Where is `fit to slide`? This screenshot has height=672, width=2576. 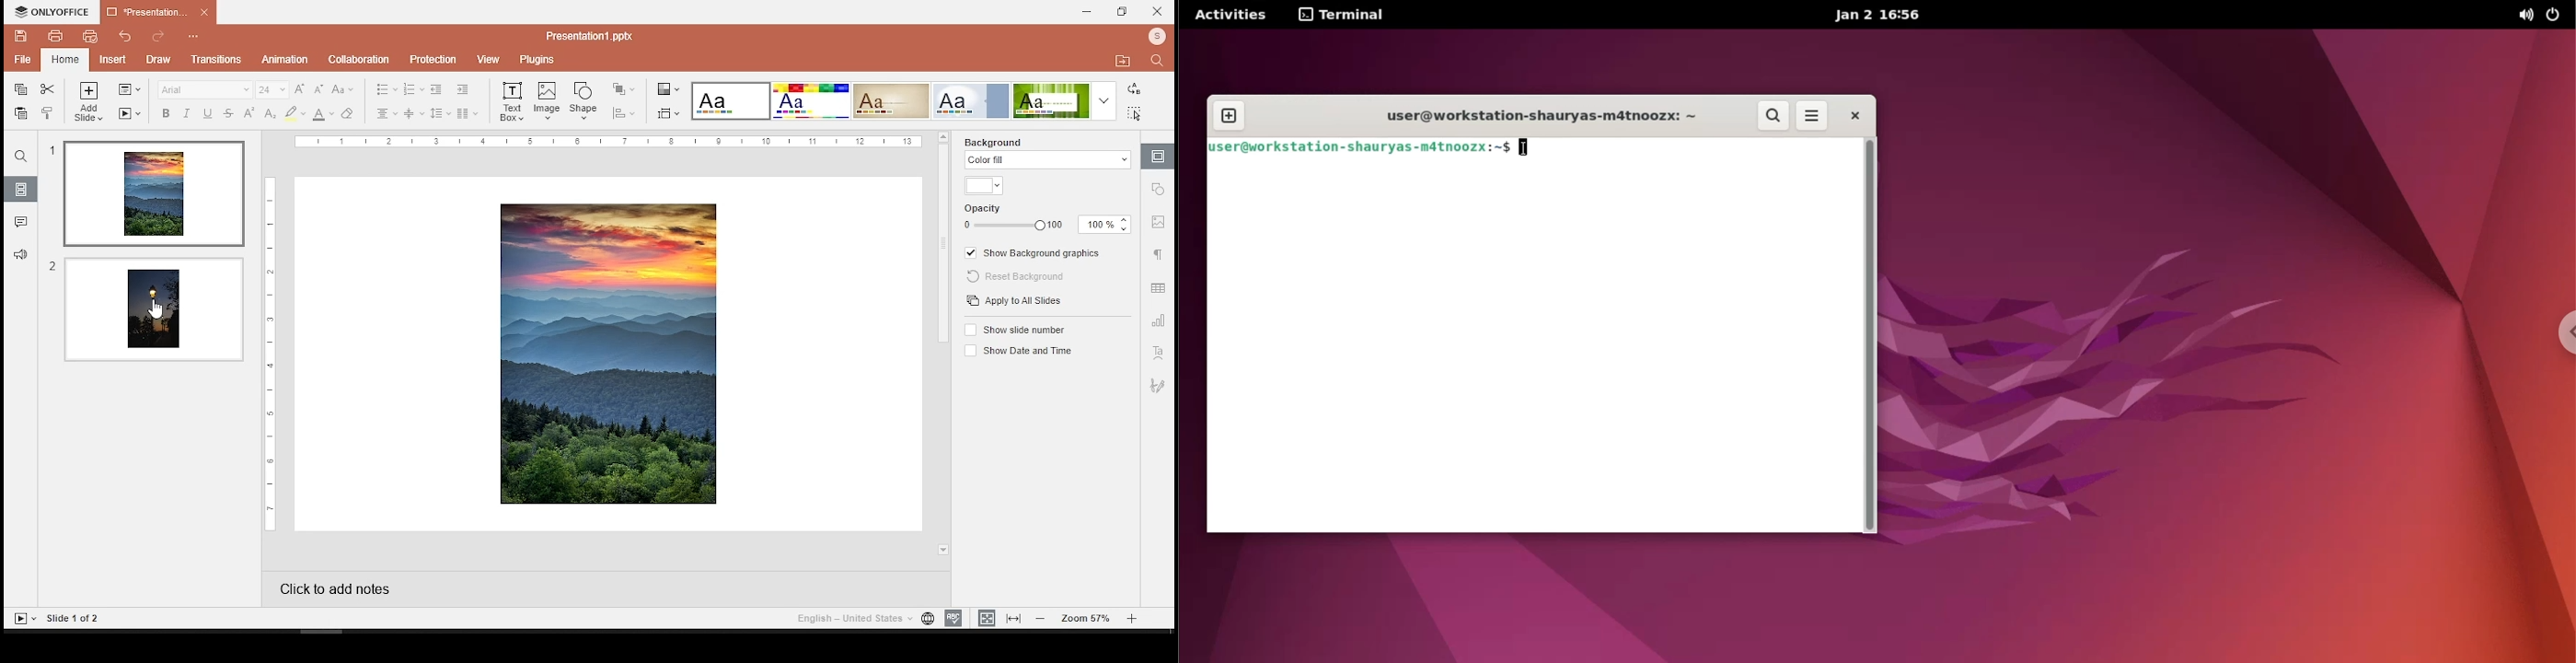 fit to slide is located at coordinates (987, 618).